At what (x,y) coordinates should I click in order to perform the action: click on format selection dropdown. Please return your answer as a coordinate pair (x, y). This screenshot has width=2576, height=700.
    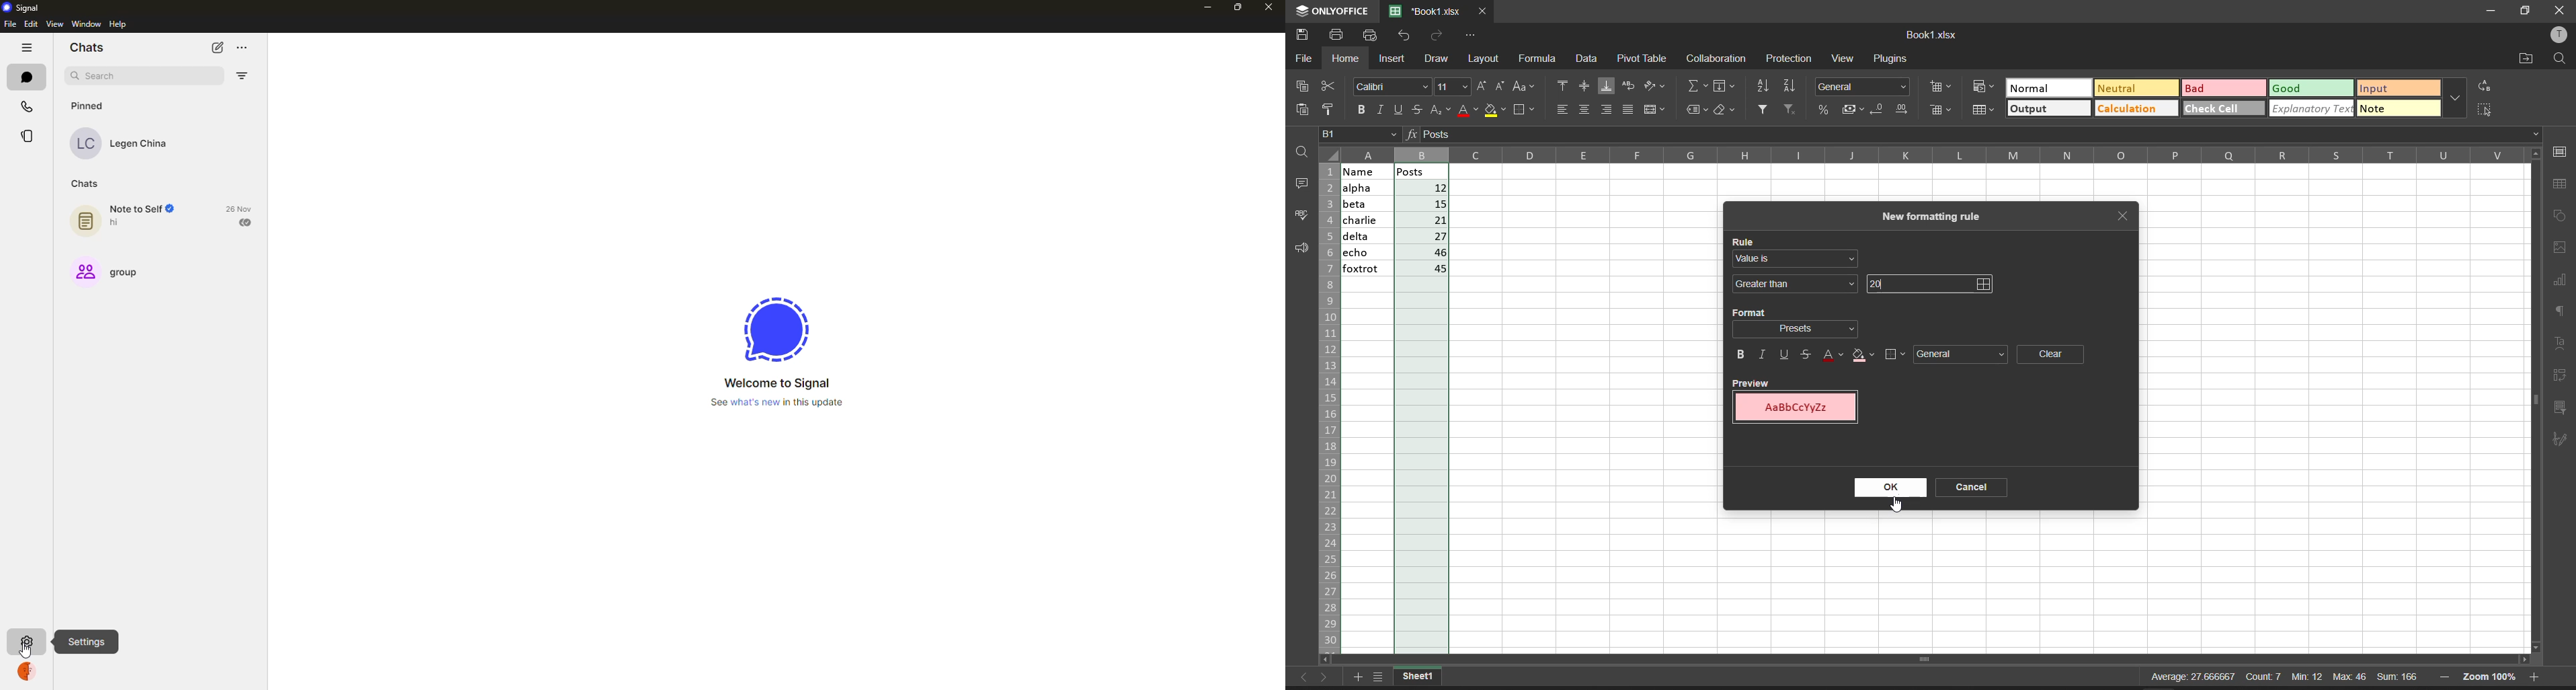
    Looking at the image, I should click on (1800, 330).